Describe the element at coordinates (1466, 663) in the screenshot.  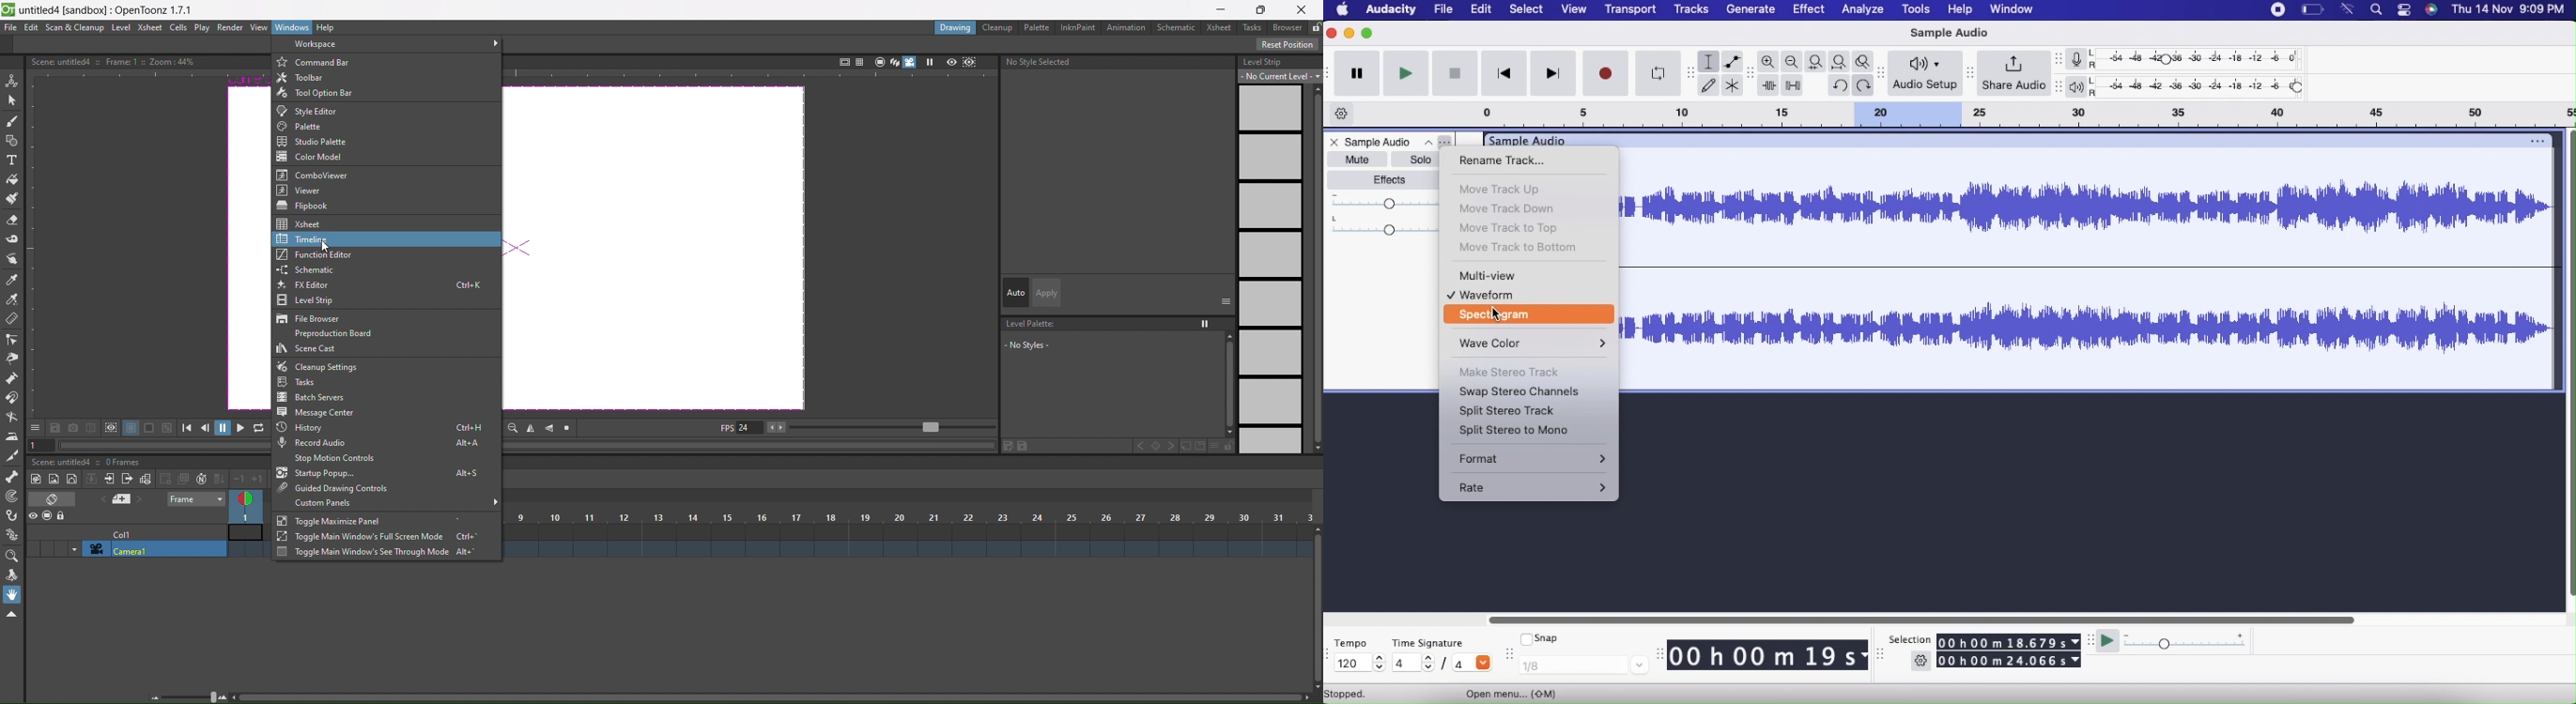
I see `/4` at that location.